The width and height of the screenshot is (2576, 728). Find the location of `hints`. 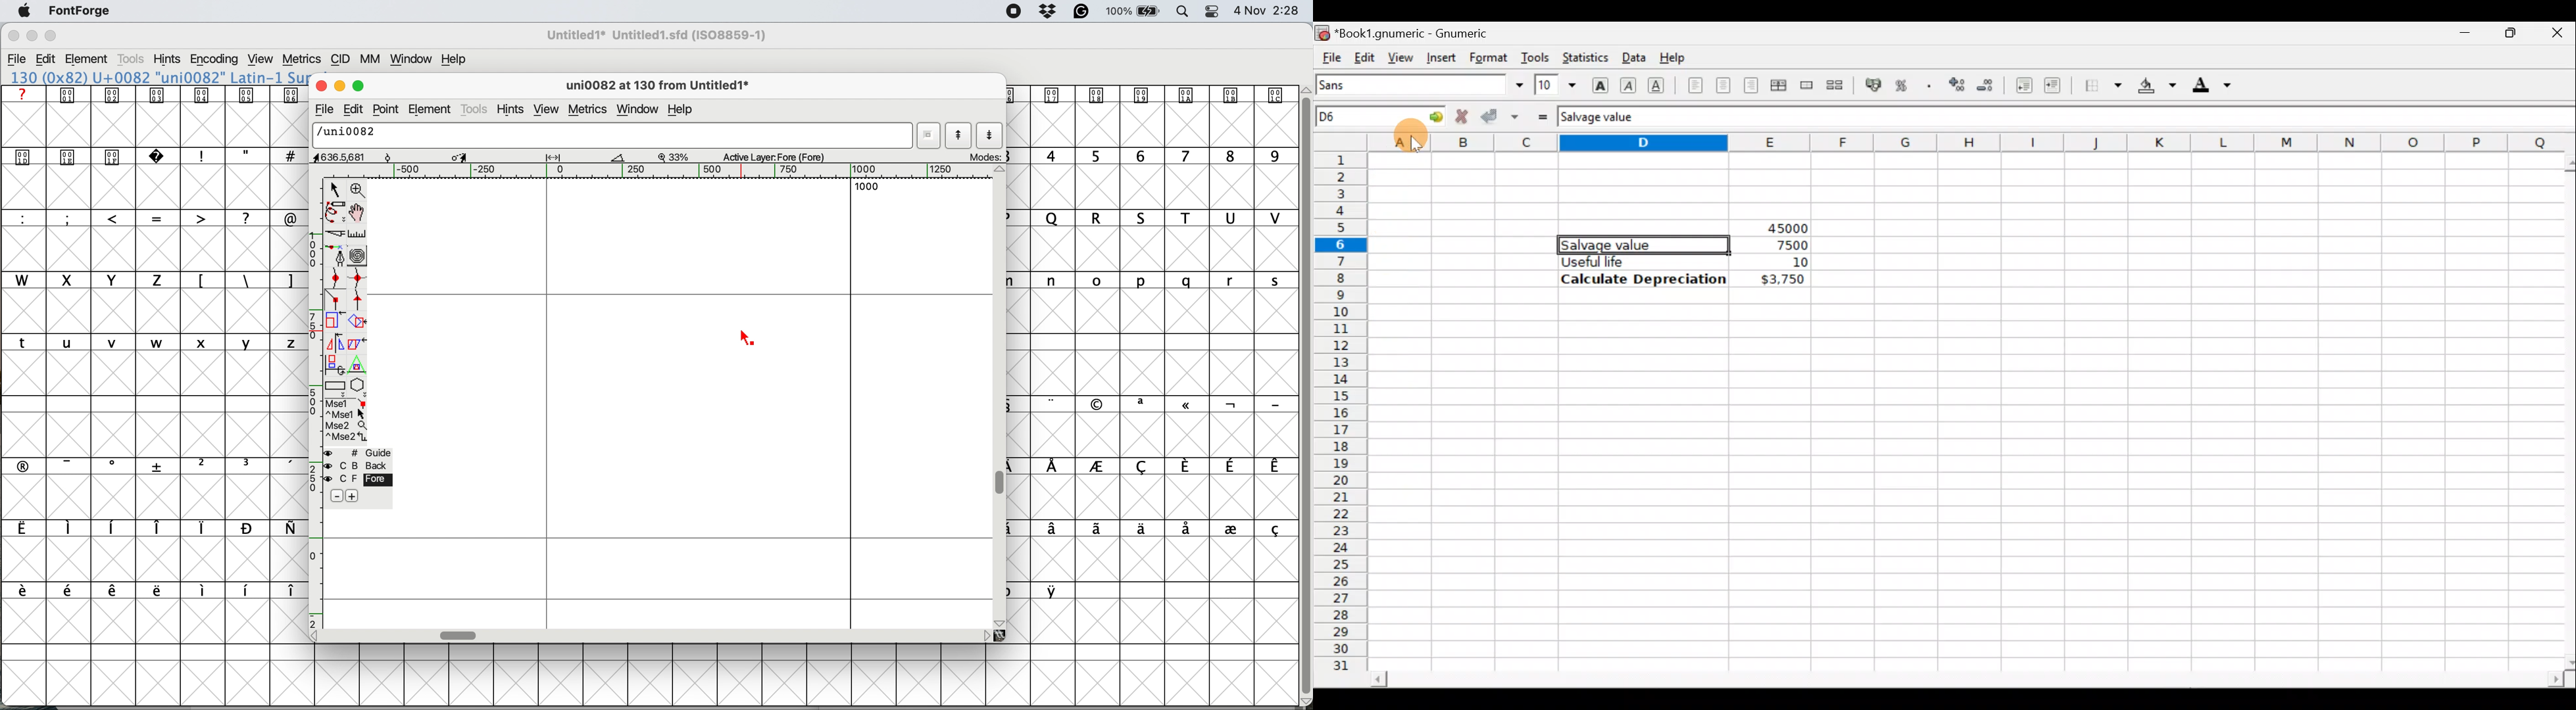

hints is located at coordinates (168, 58).